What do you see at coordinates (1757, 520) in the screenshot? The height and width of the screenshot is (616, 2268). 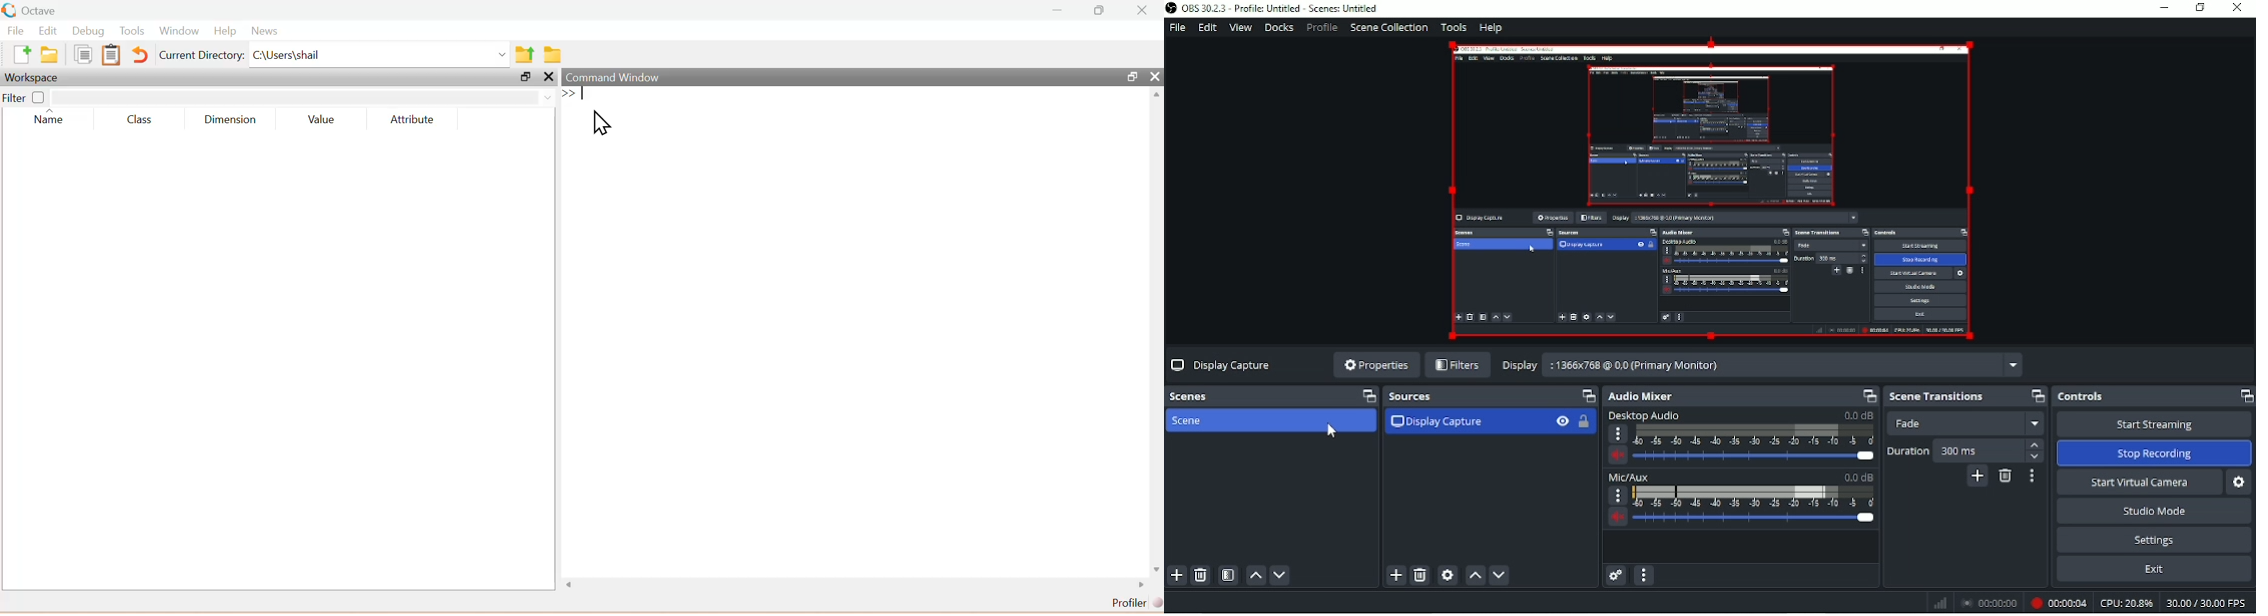 I see `Slider` at bounding box center [1757, 520].